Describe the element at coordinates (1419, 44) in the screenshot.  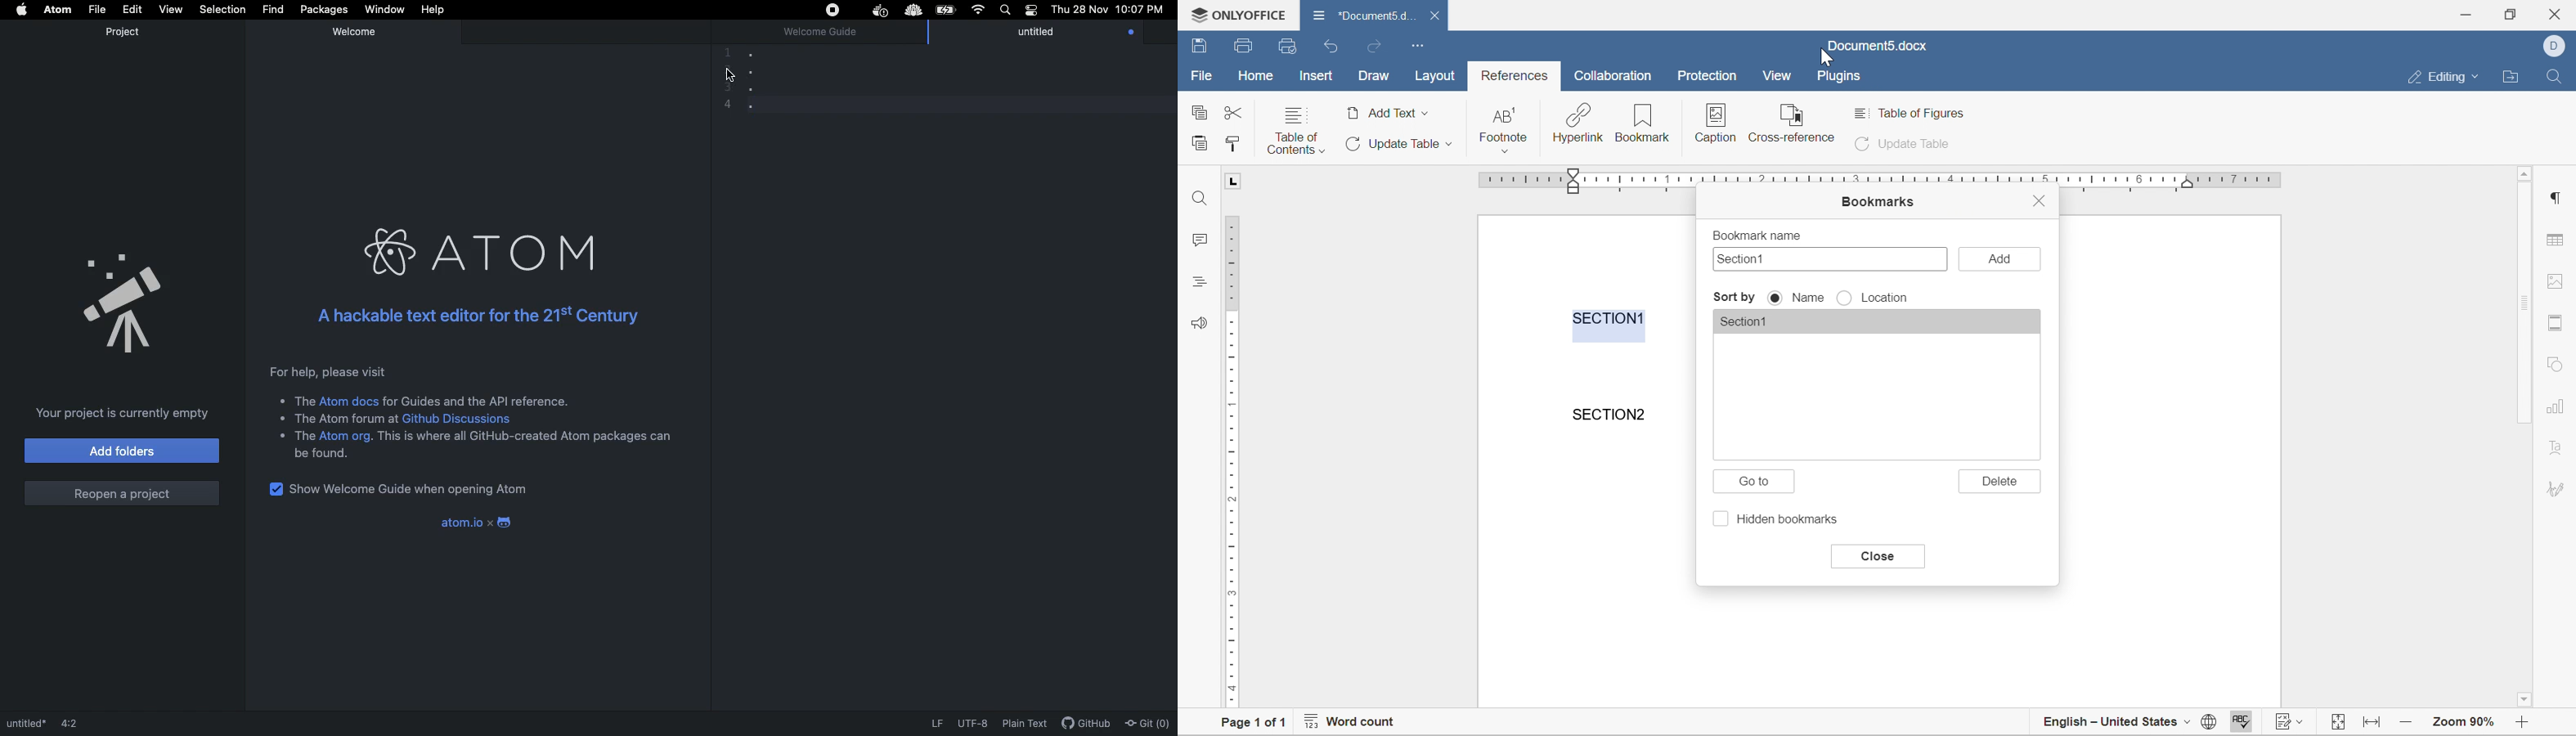
I see `customize quick access toolbar` at that location.